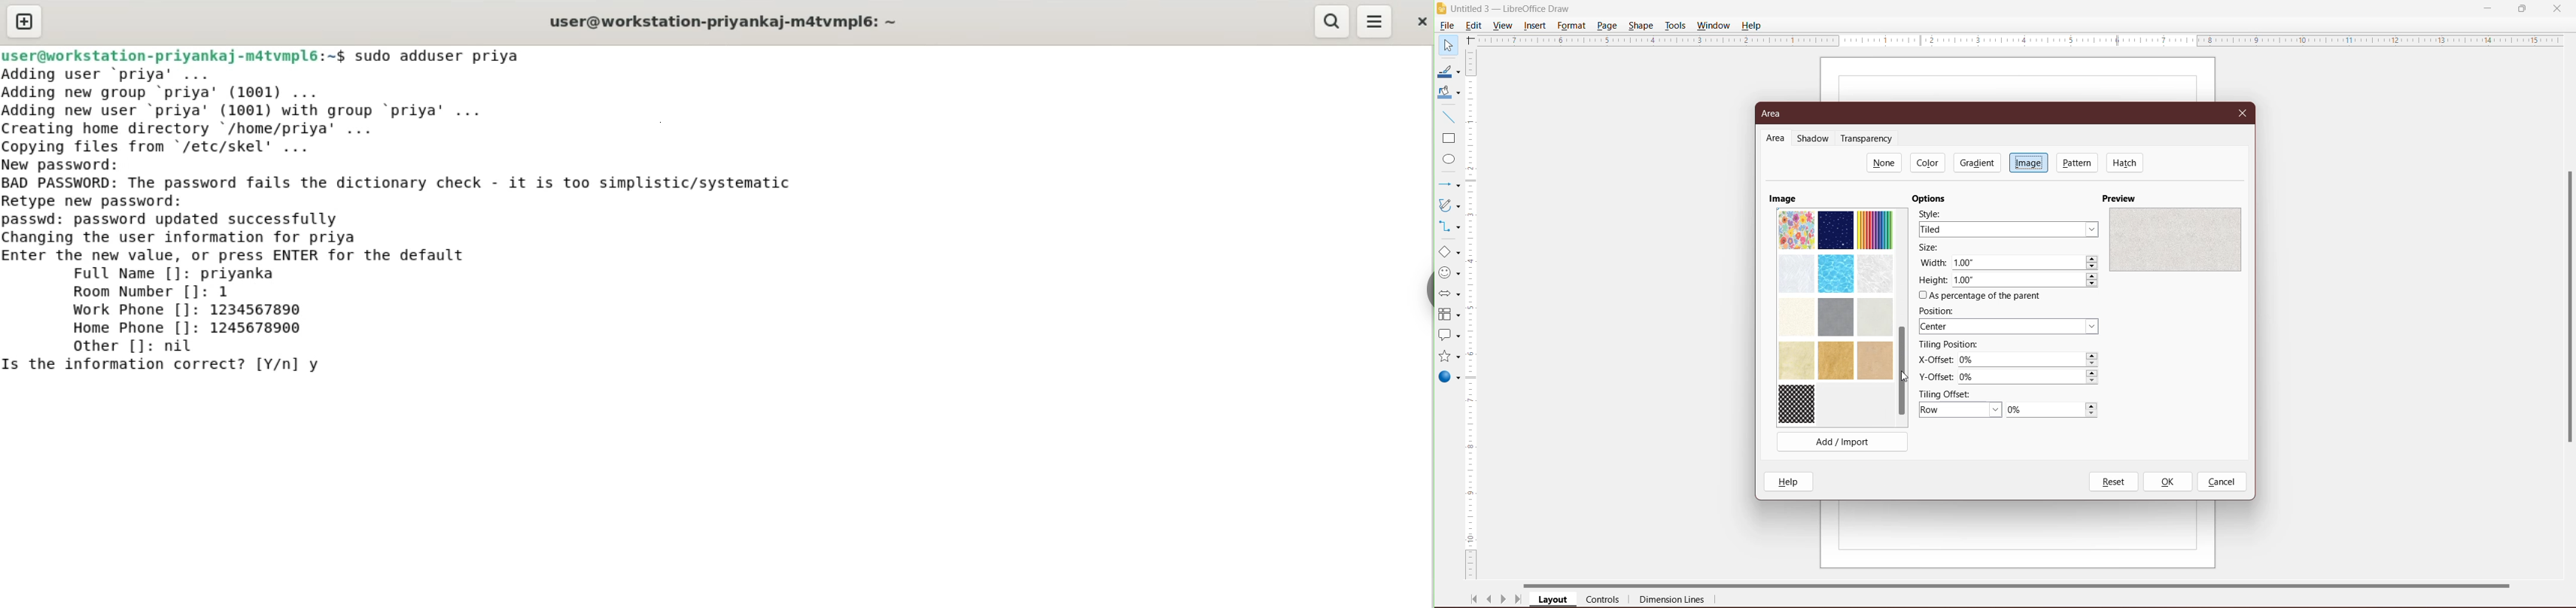 This screenshot has width=2576, height=616. I want to click on user@workstation-priyankaj-m4tvmpl6: ~, so click(723, 23).